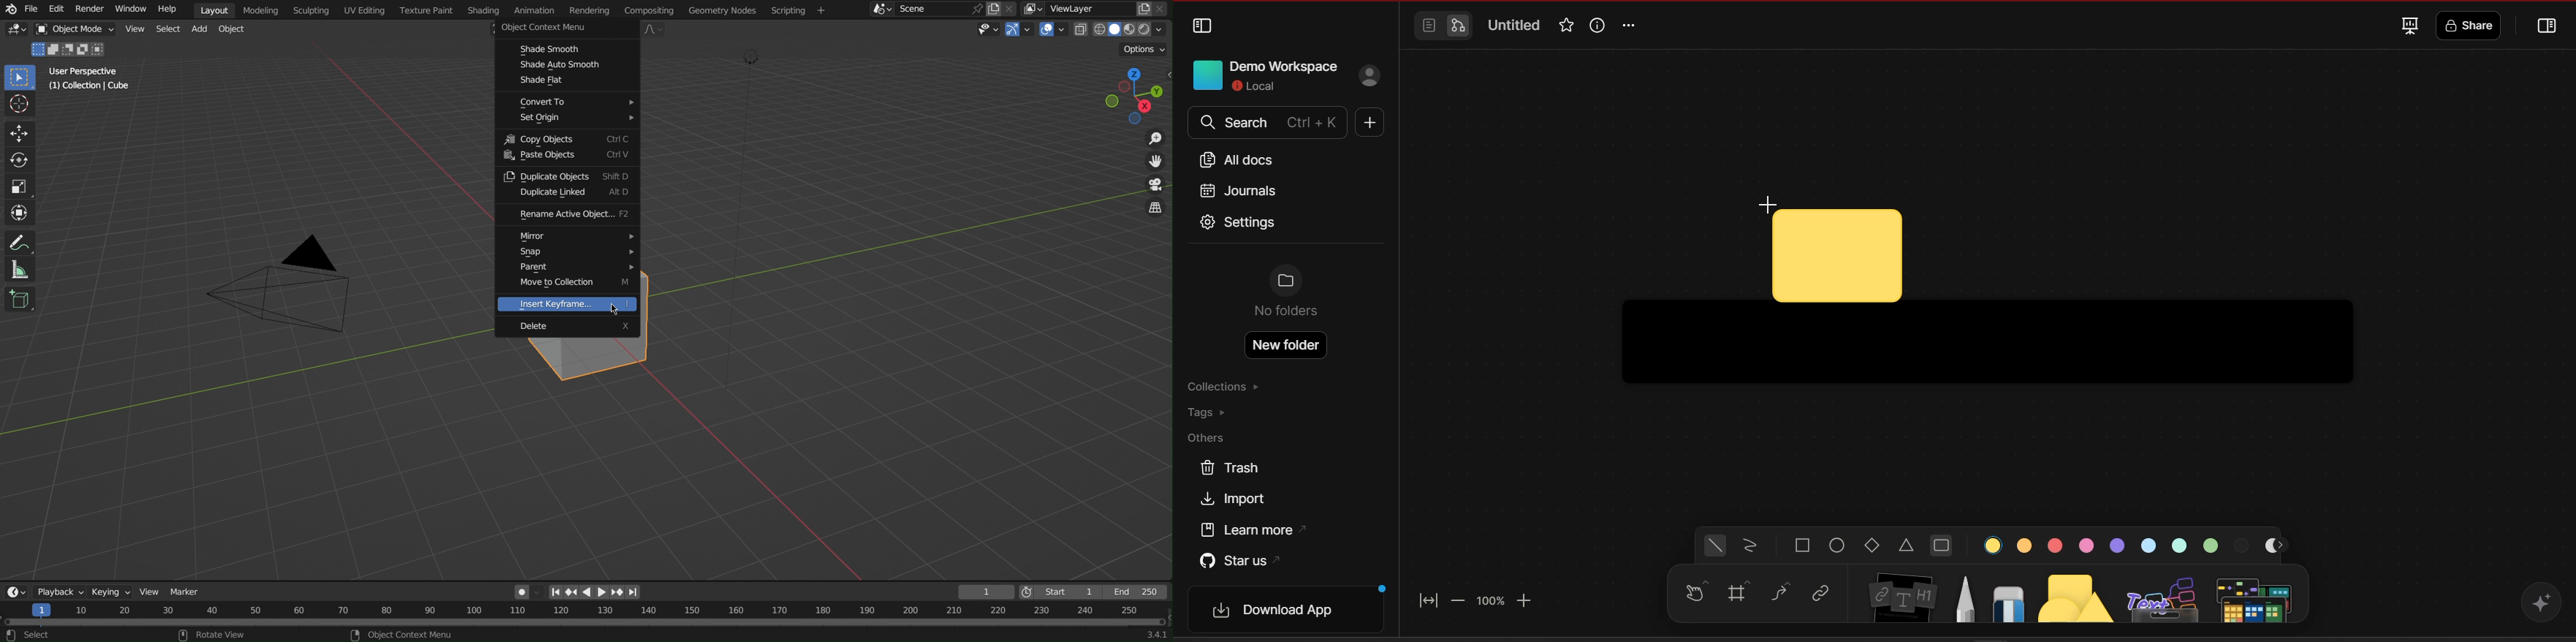 Image resolution: width=2576 pixels, height=644 pixels. What do you see at coordinates (1152, 207) in the screenshot?
I see `Switch the current view` at bounding box center [1152, 207].